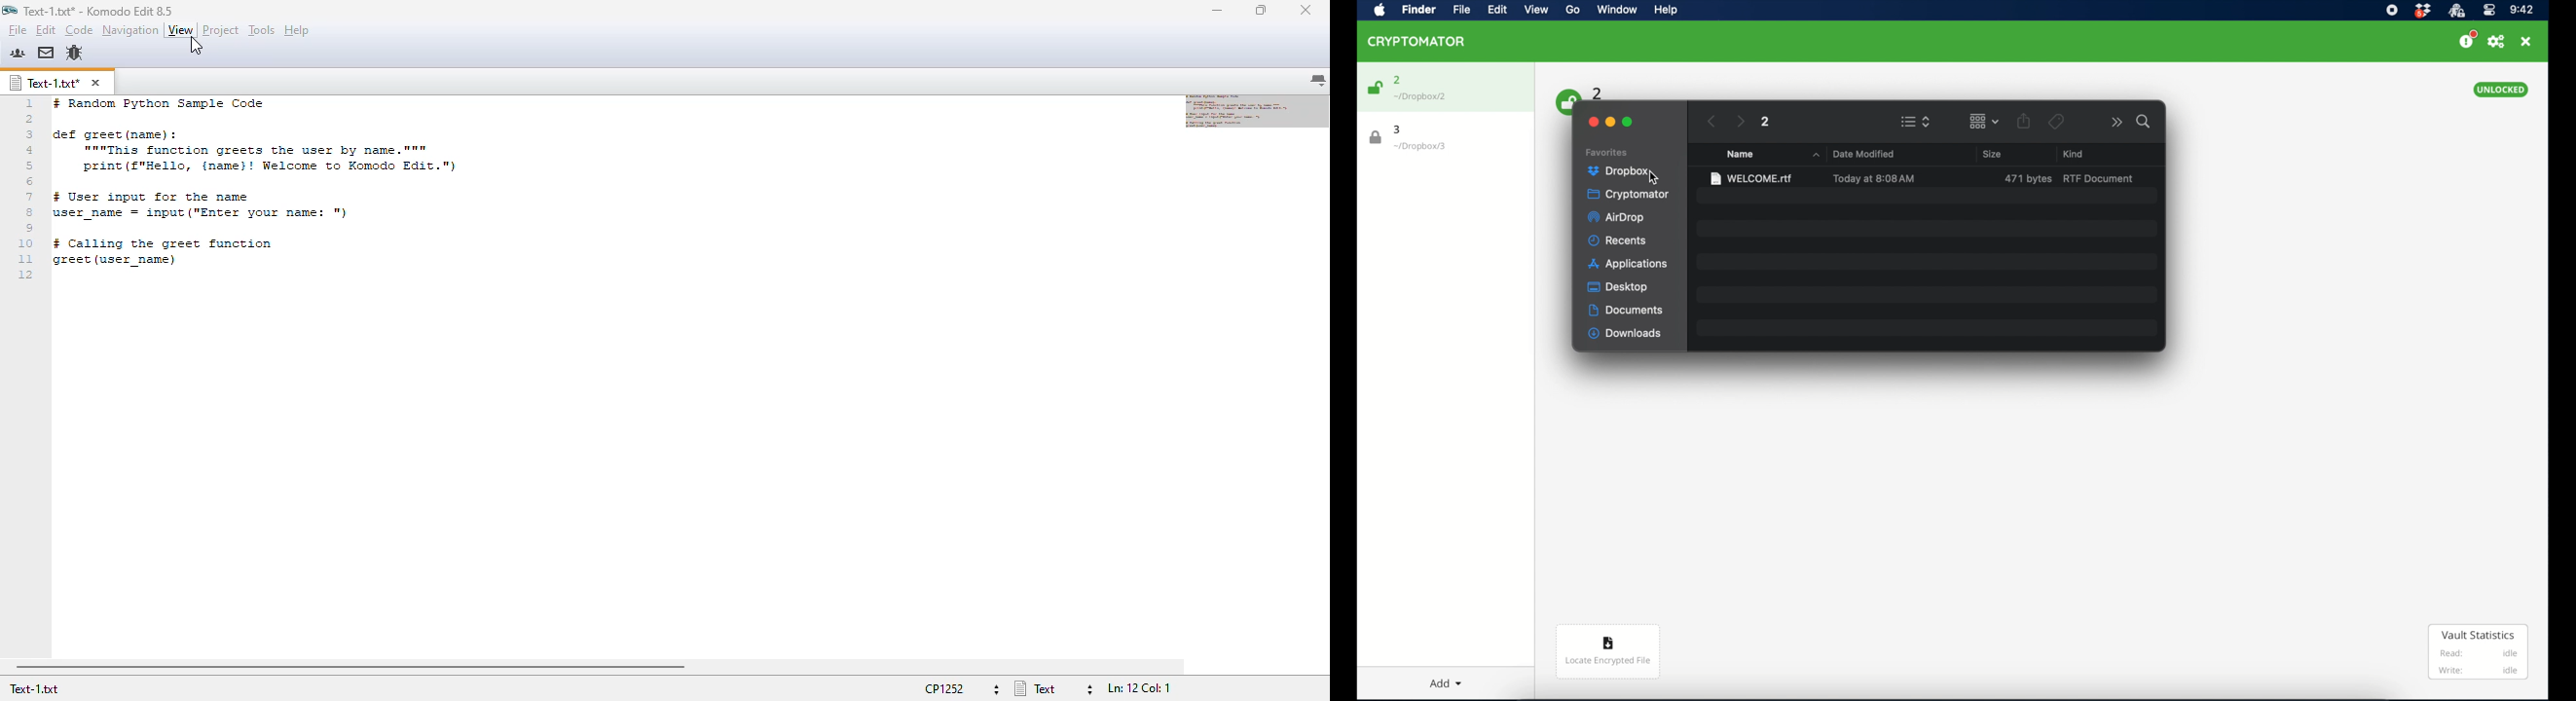 This screenshot has width=2576, height=728. What do you see at coordinates (2456, 11) in the screenshot?
I see `cryptomator icon` at bounding box center [2456, 11].